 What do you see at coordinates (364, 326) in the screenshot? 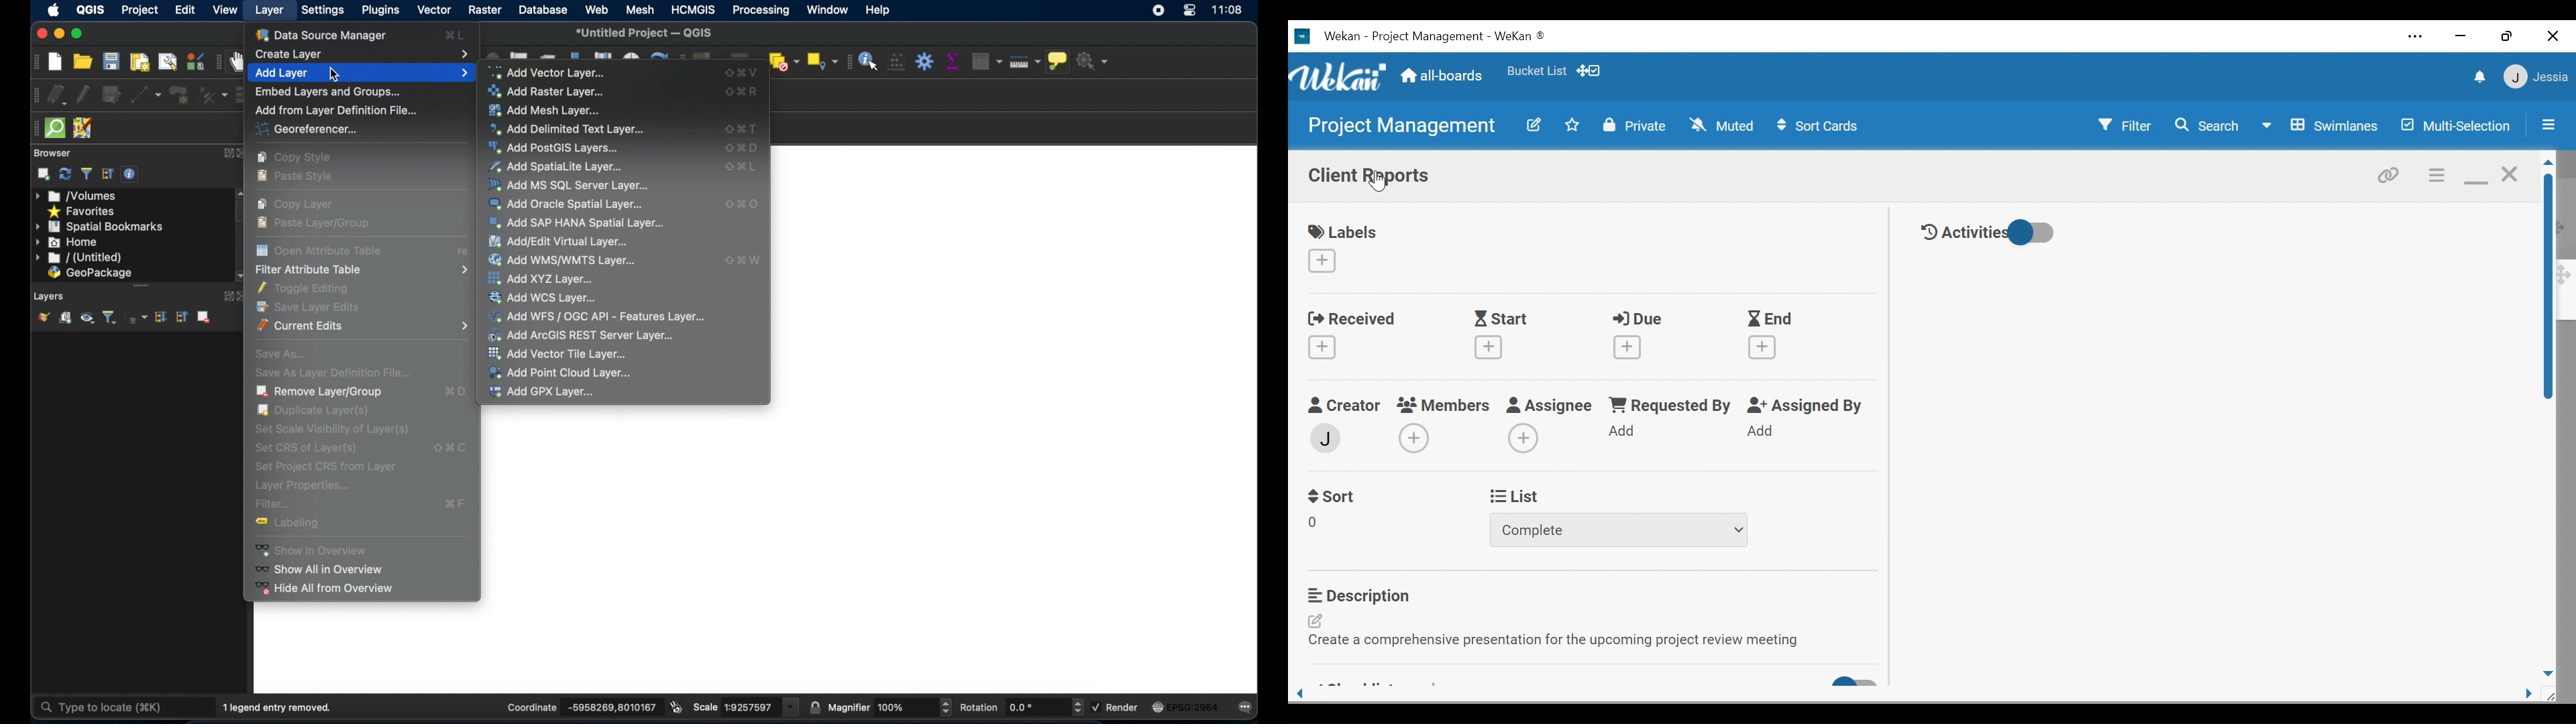
I see `current edits menu` at bounding box center [364, 326].